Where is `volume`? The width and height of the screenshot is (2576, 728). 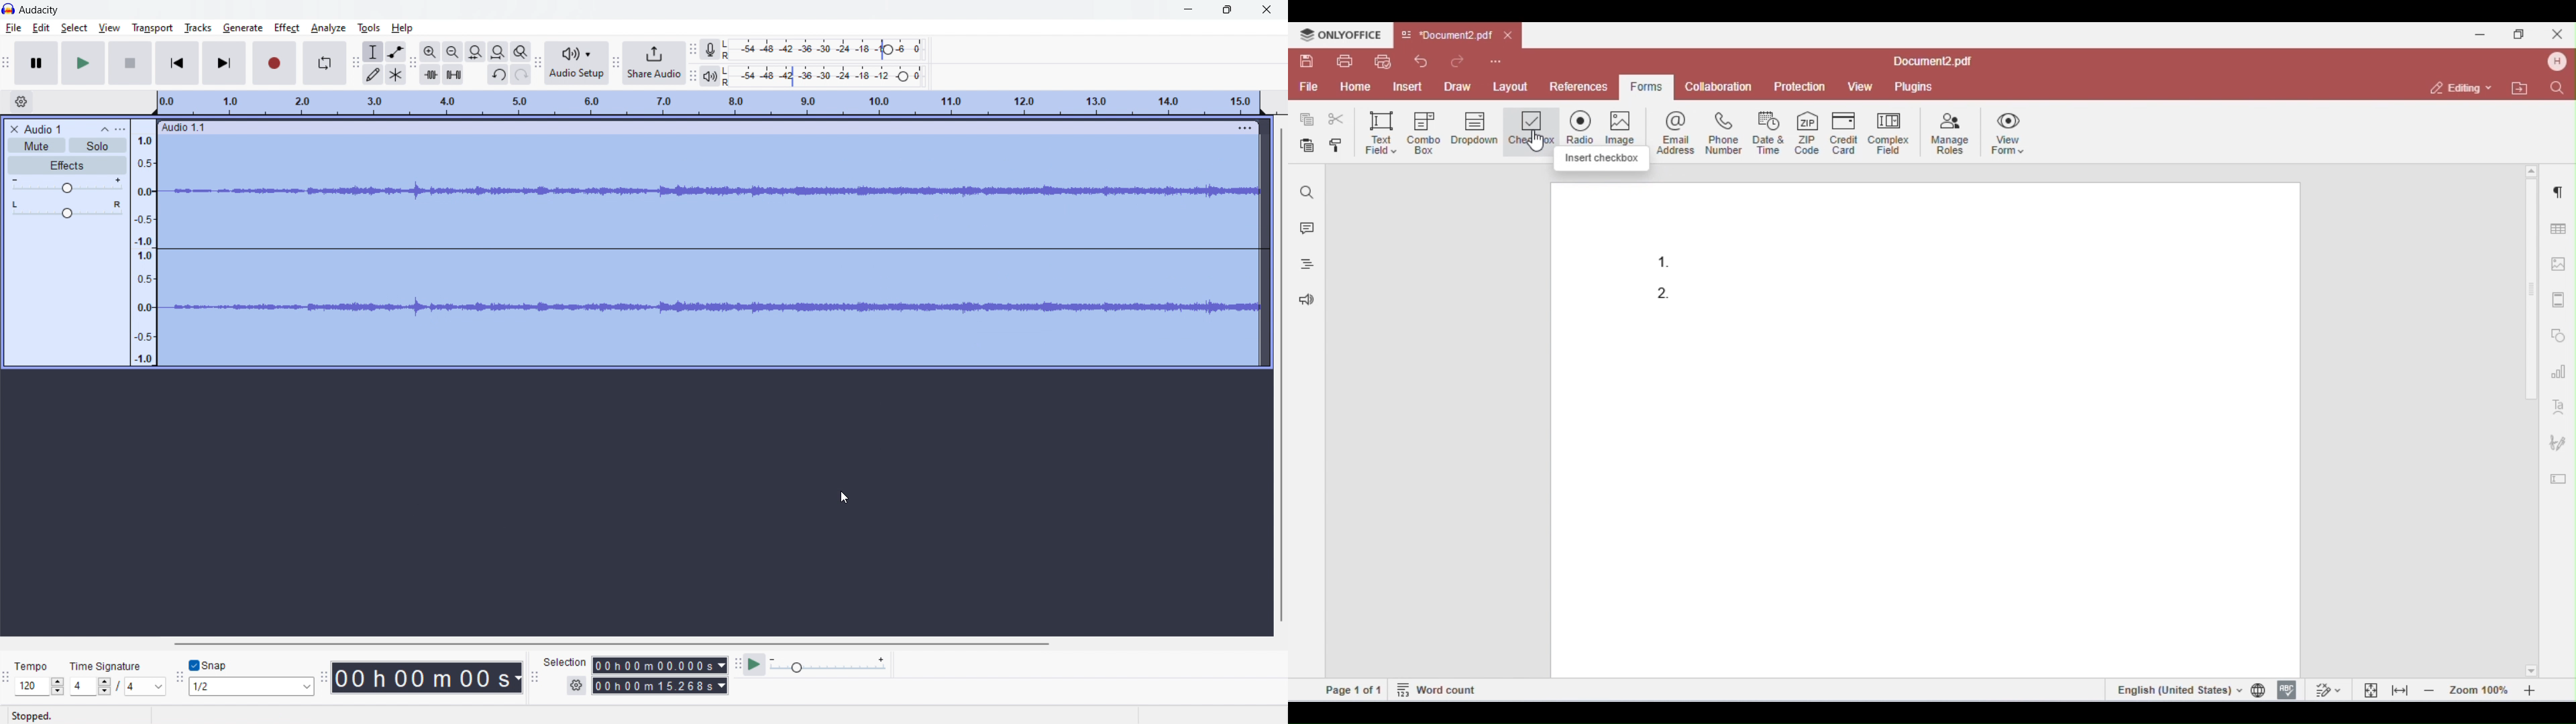
volume is located at coordinates (66, 186).